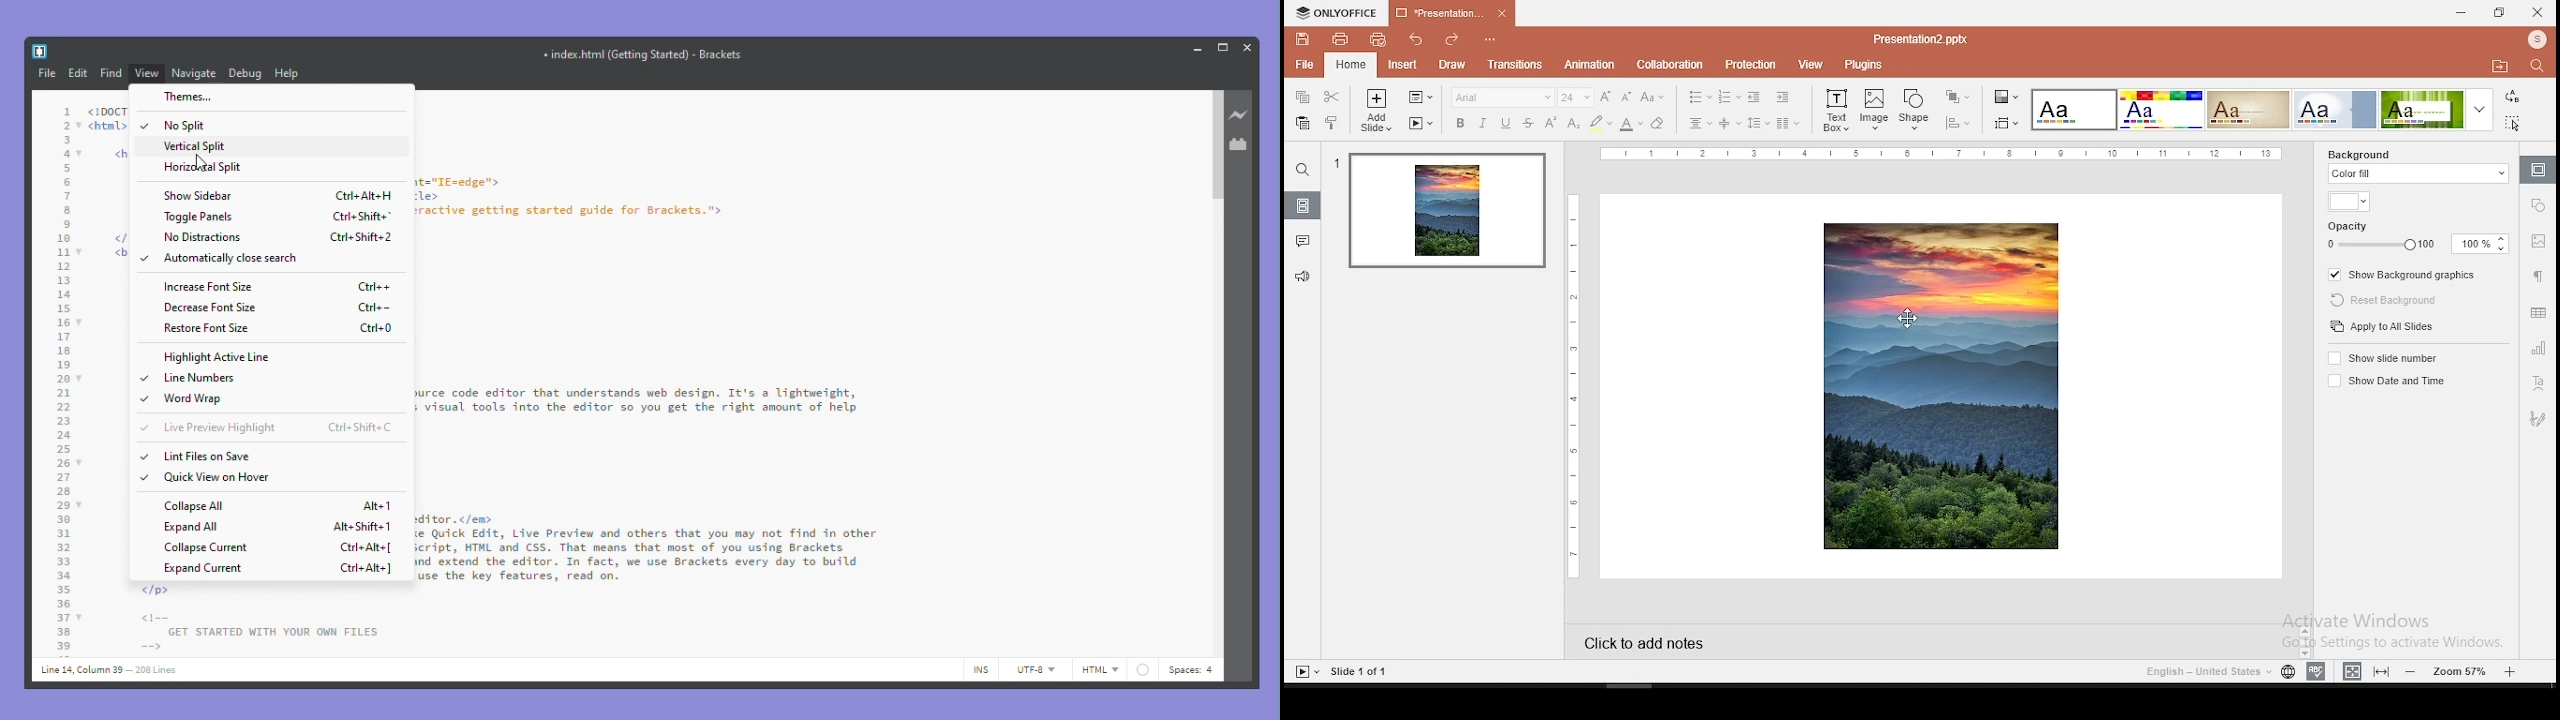 This screenshot has height=728, width=2576. Describe the element at coordinates (278, 525) in the screenshot. I see `Expand all` at that location.